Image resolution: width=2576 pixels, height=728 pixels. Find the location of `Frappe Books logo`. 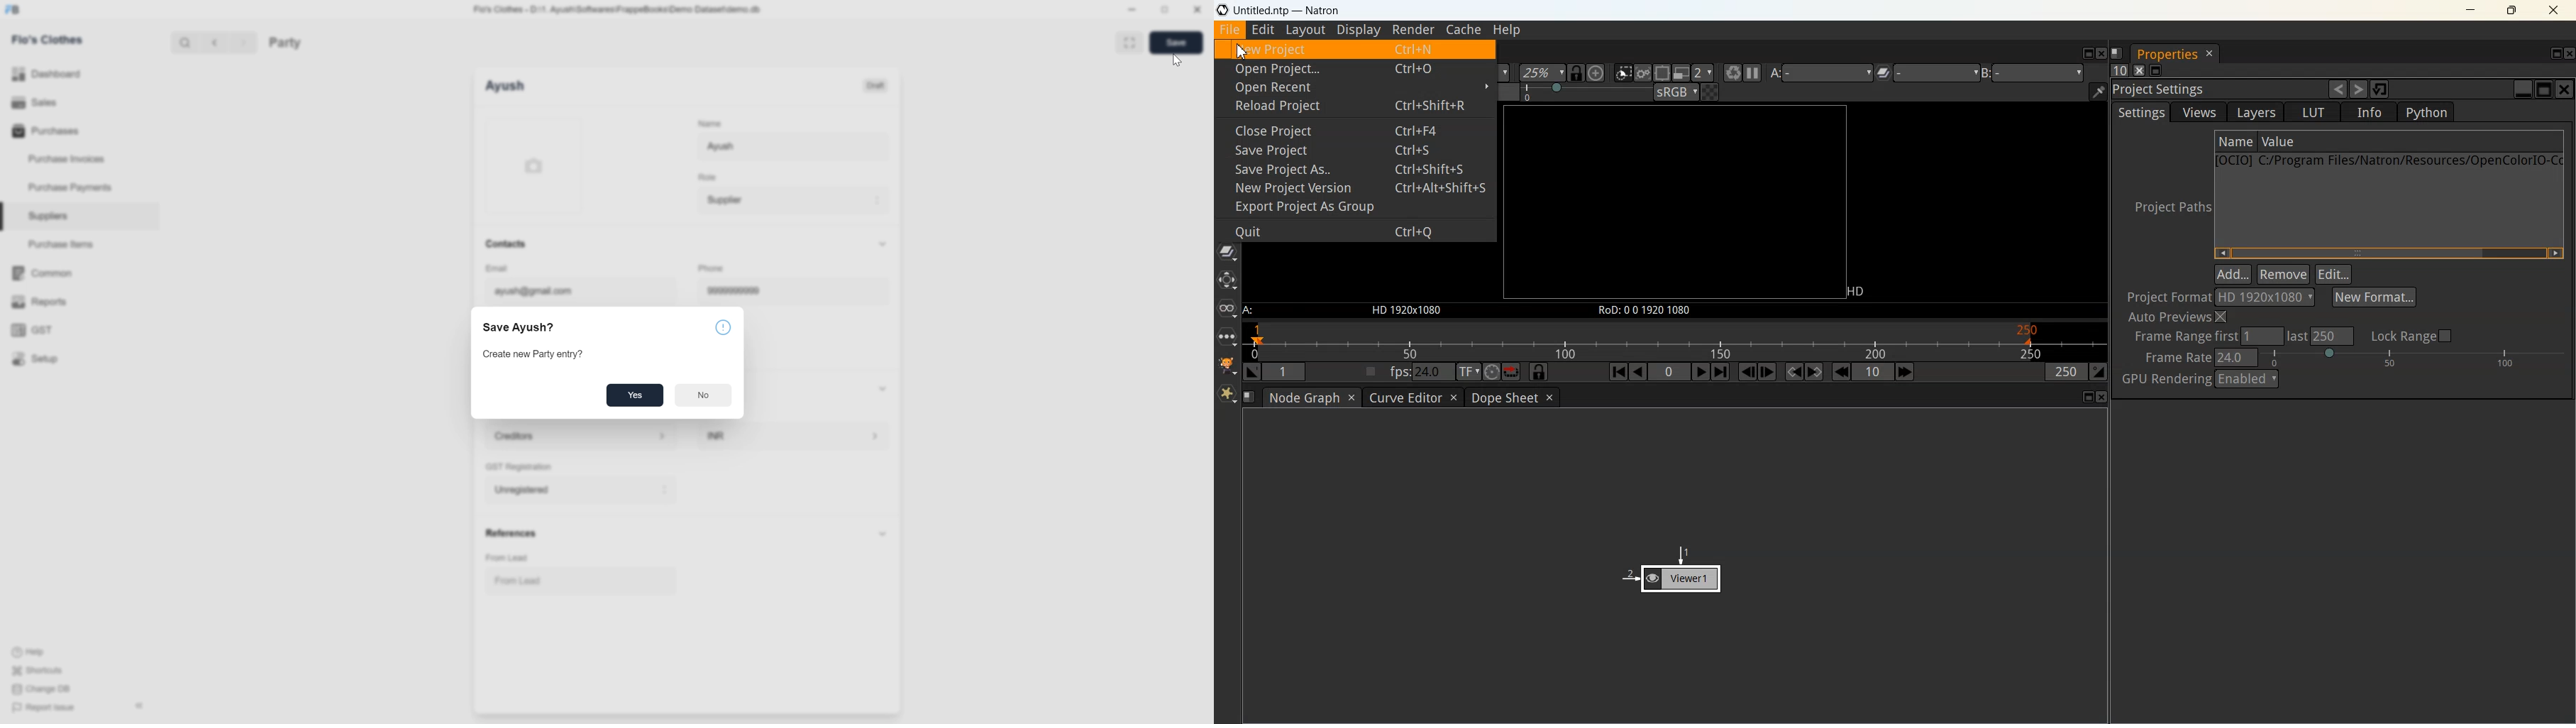

Frappe Books logo is located at coordinates (12, 10).